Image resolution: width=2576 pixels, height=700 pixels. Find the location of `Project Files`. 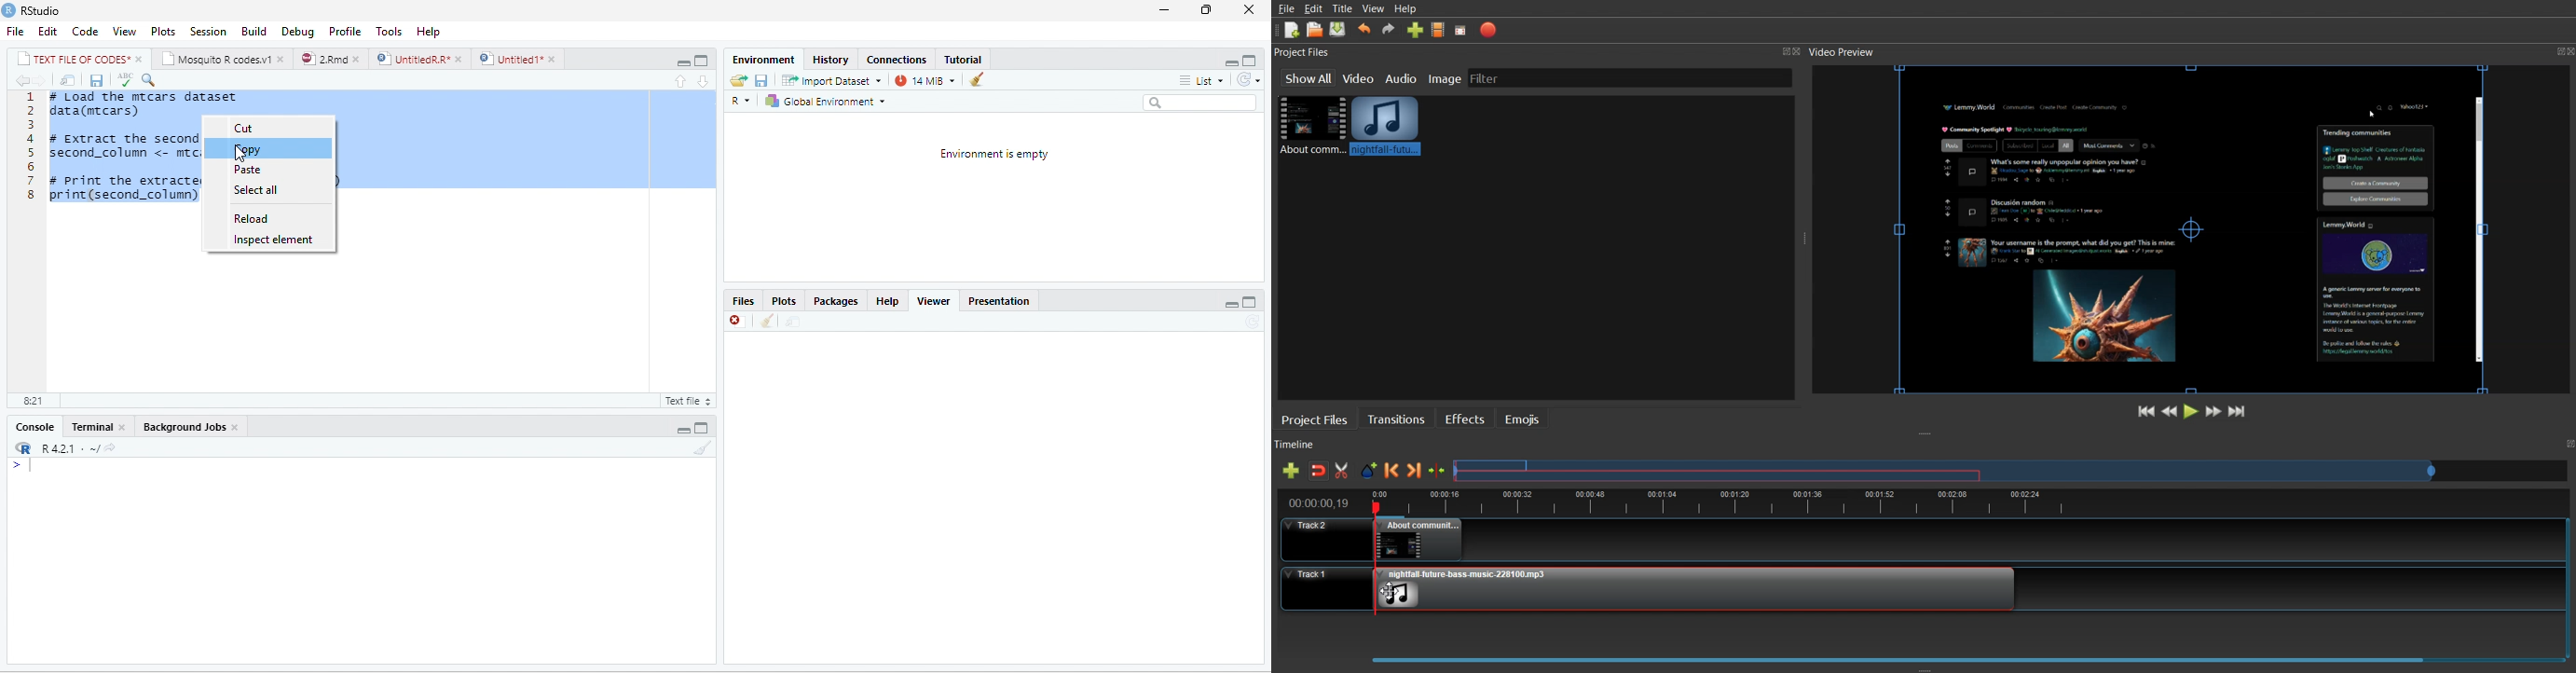

Project Files is located at coordinates (1304, 52).